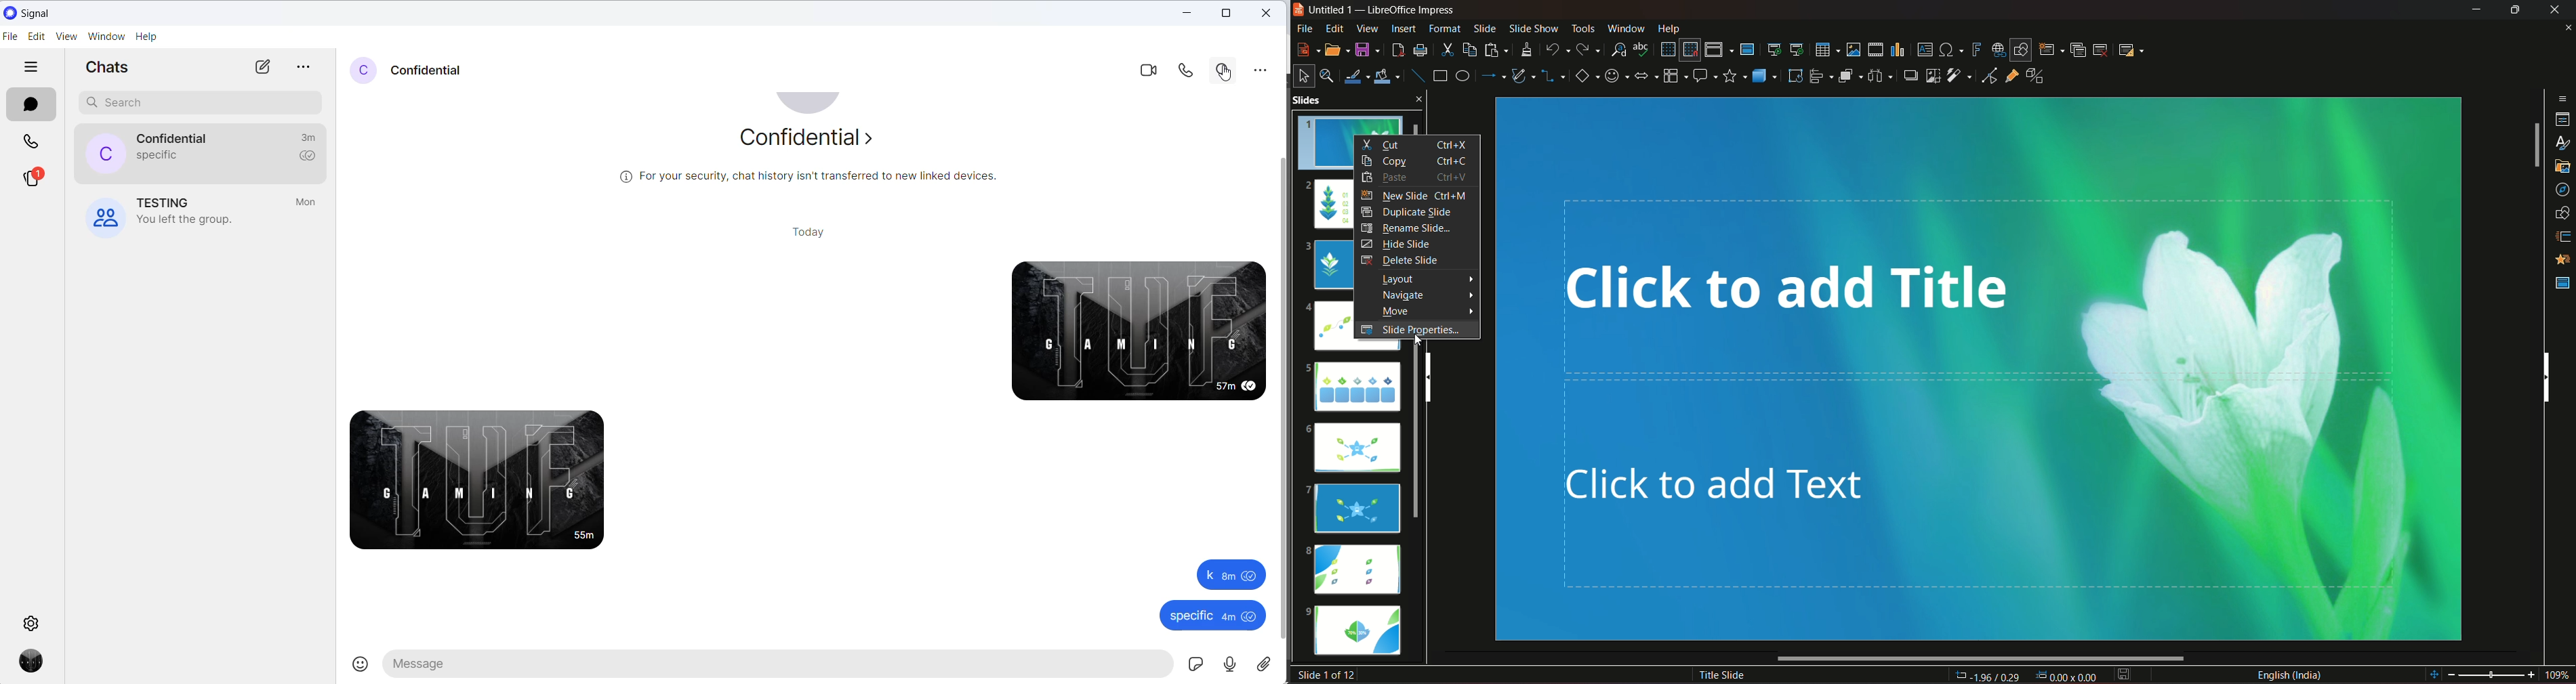  I want to click on insert hyperlink, so click(1996, 49).